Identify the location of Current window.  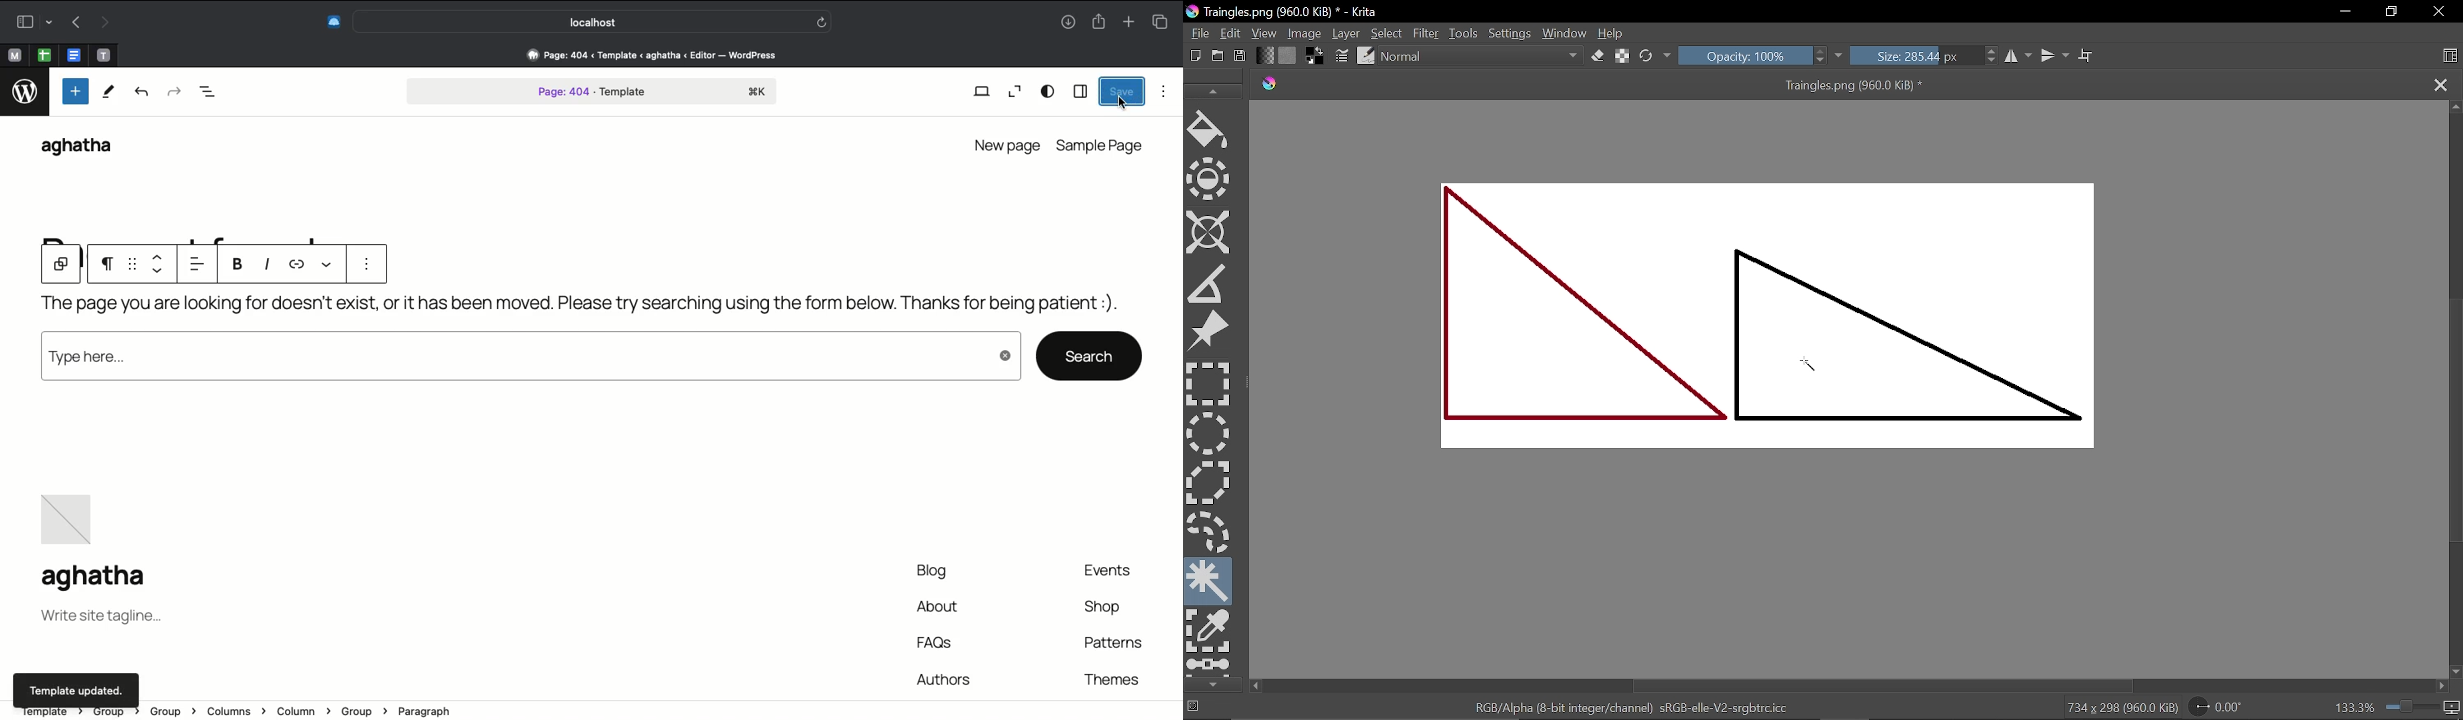
(1285, 12).